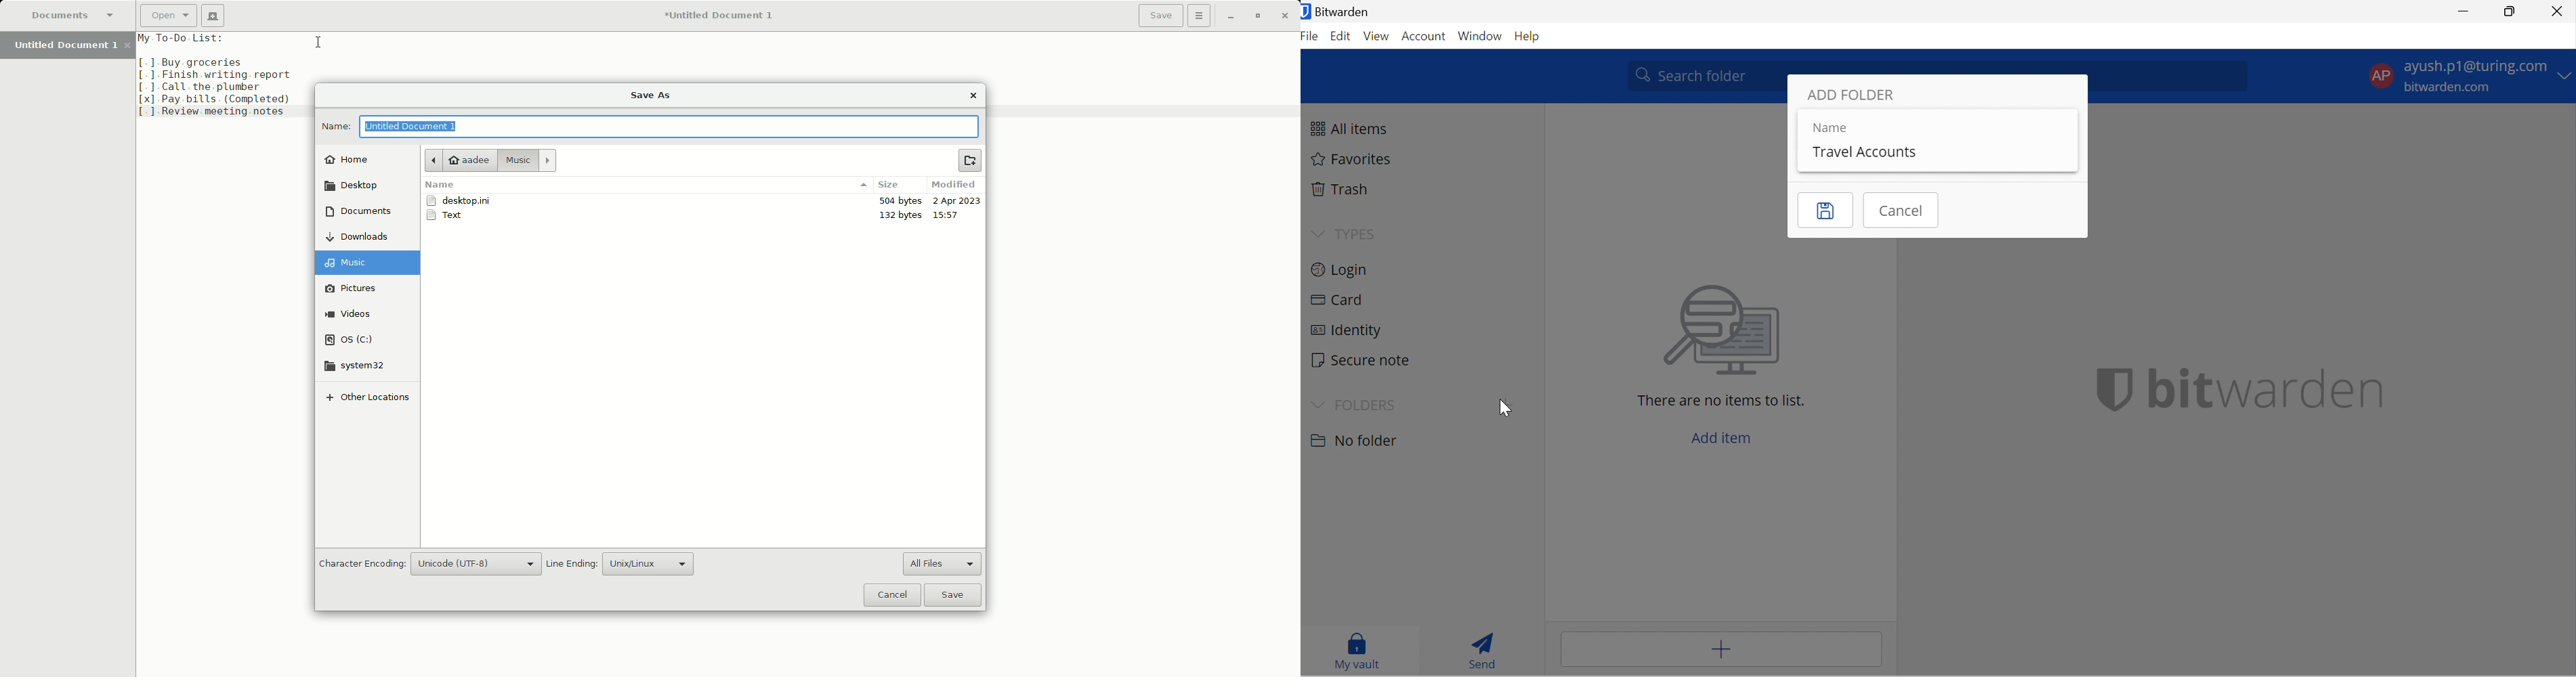 The width and height of the screenshot is (2576, 700). I want to click on Edit, so click(1341, 36).